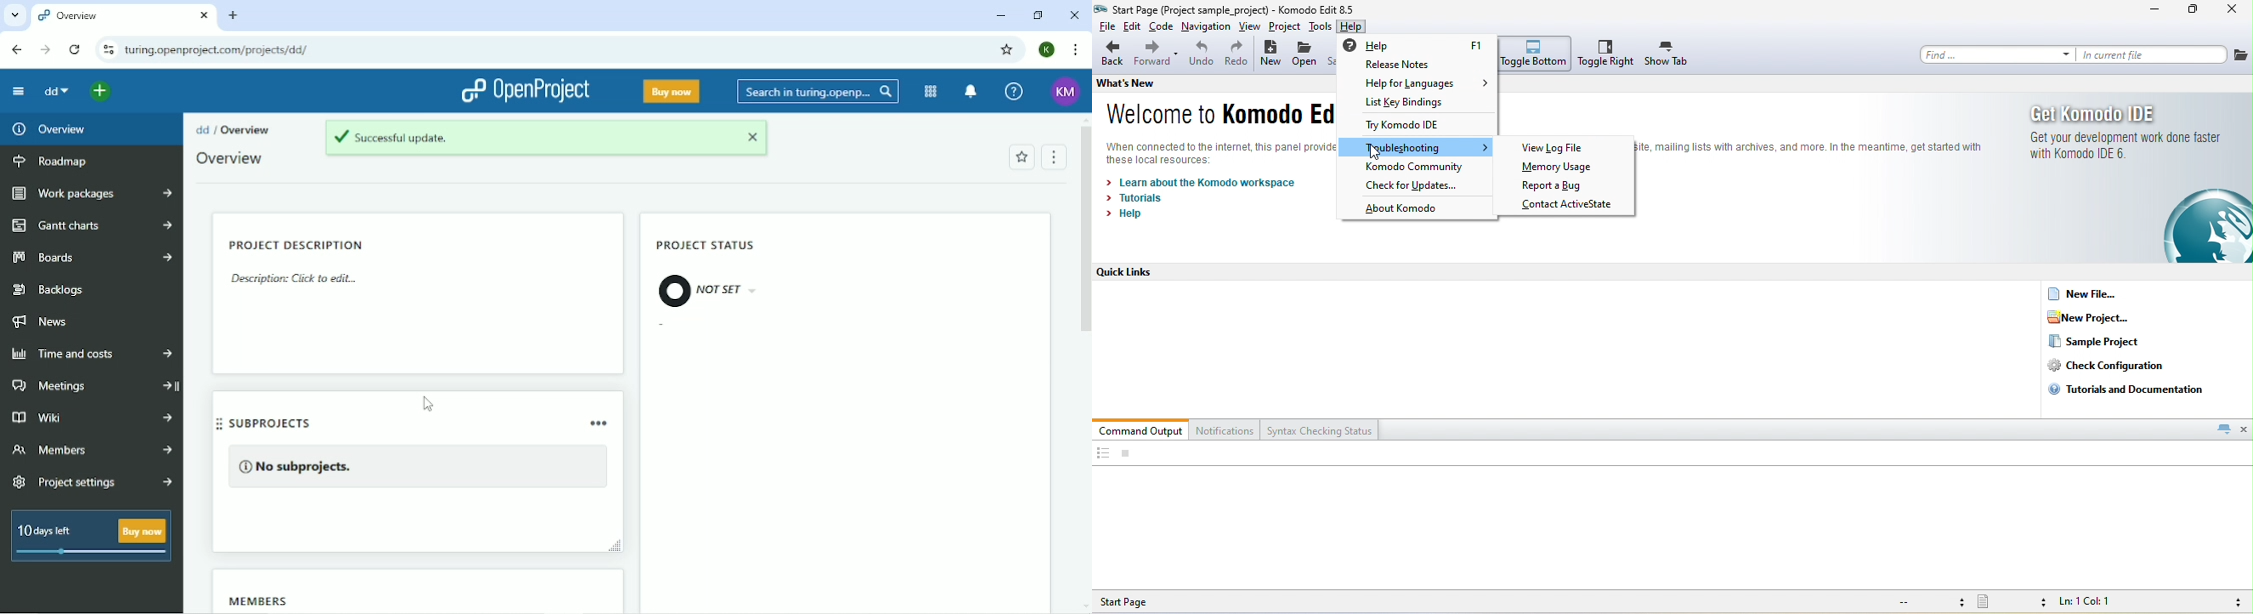 The width and height of the screenshot is (2268, 616). What do you see at coordinates (1352, 26) in the screenshot?
I see `help` at bounding box center [1352, 26].